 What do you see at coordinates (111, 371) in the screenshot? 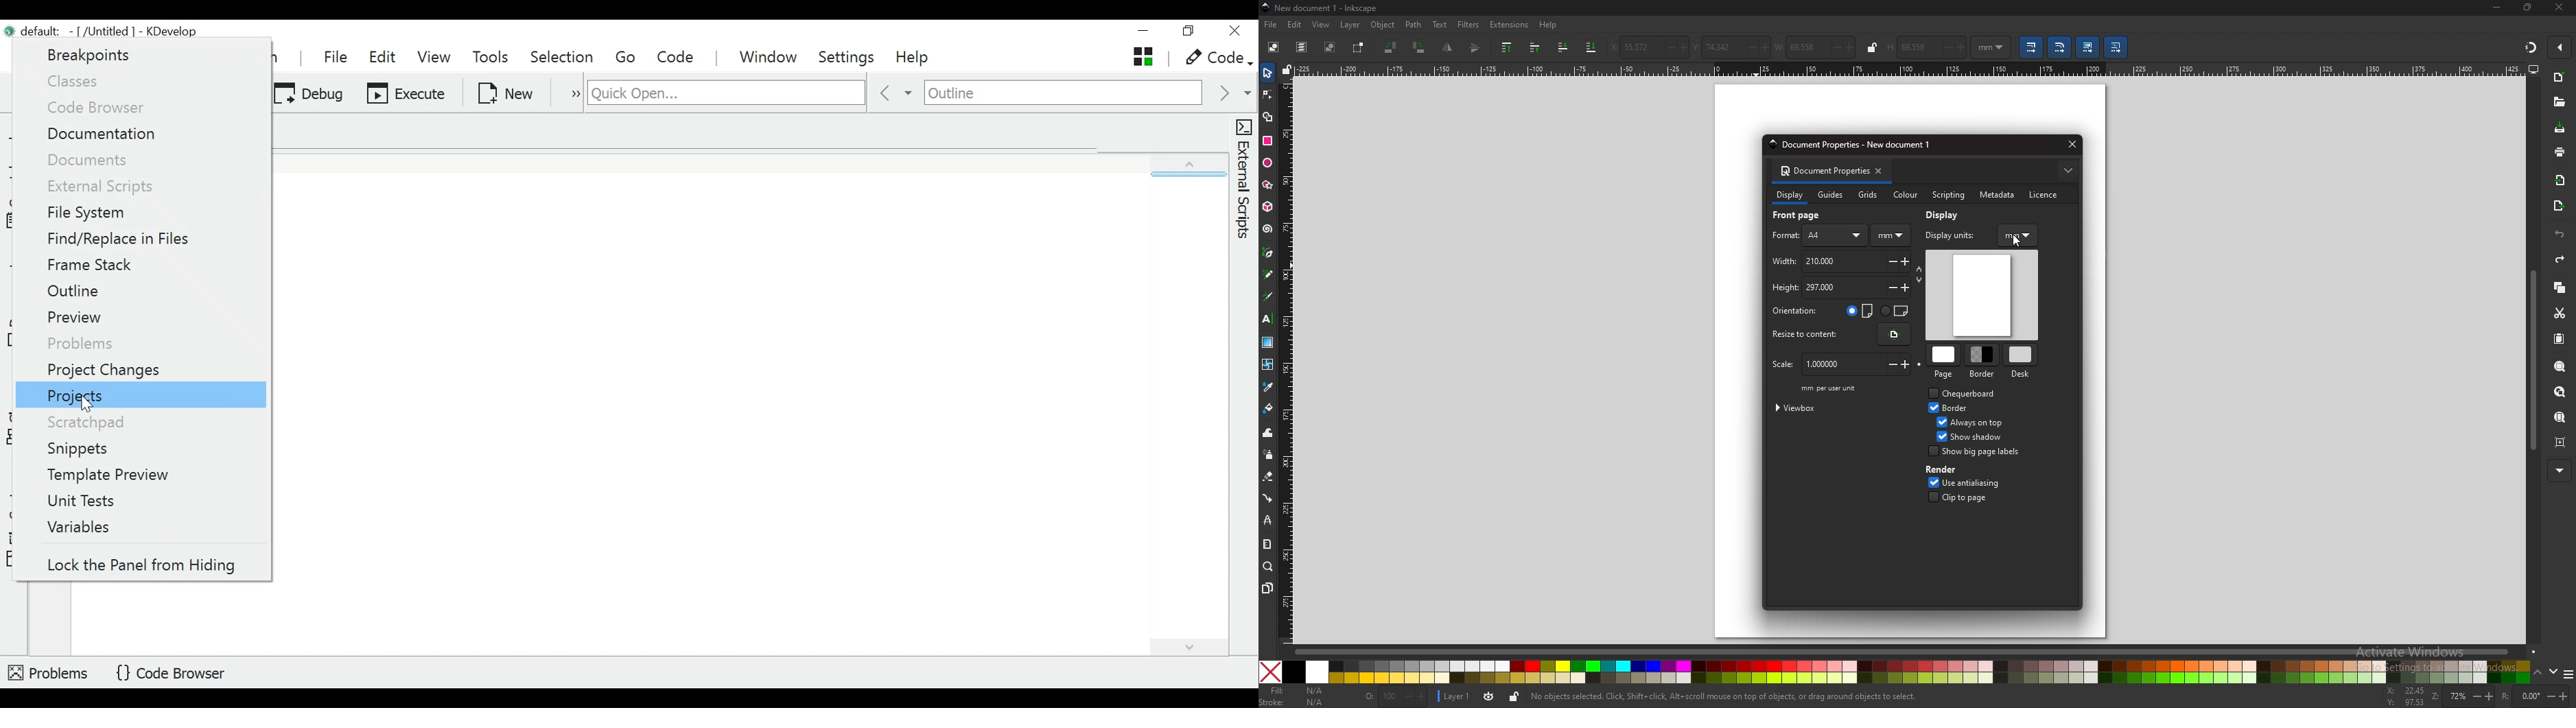
I see `Project Changes` at bounding box center [111, 371].